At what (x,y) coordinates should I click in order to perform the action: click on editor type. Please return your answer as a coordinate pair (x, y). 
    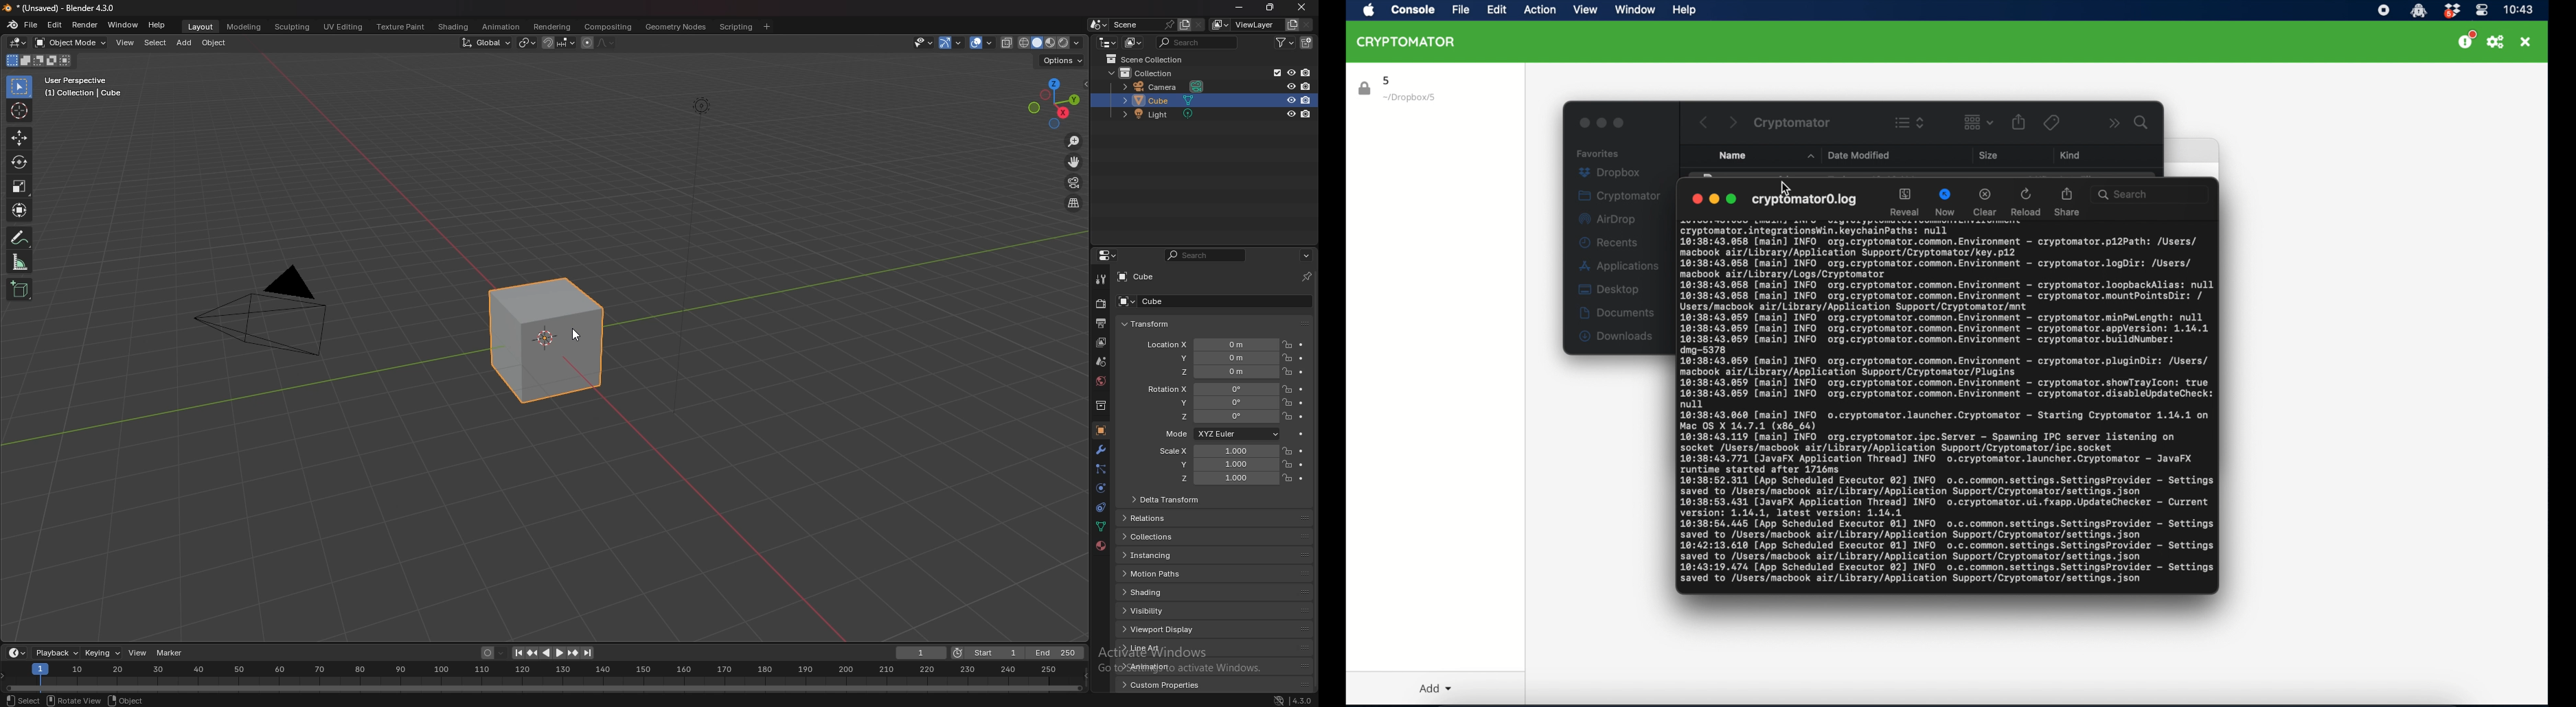
    Looking at the image, I should click on (1108, 42).